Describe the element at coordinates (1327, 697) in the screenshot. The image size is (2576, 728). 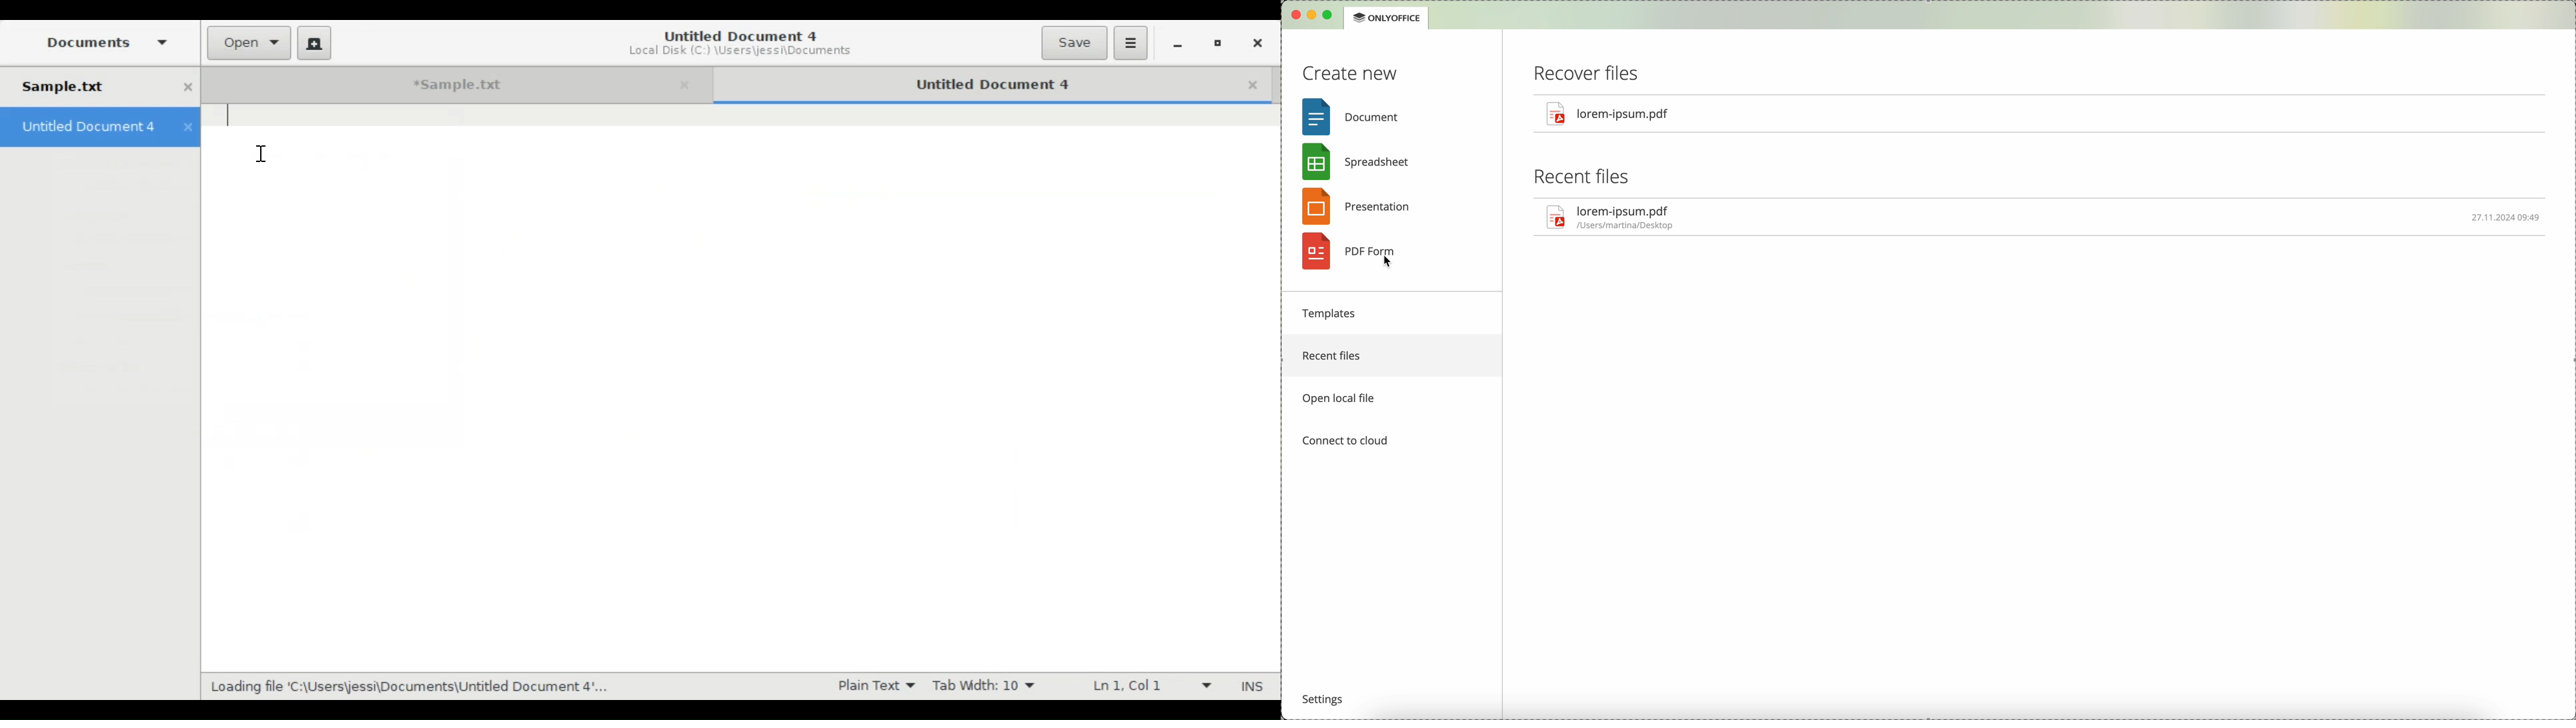
I see `settings` at that location.